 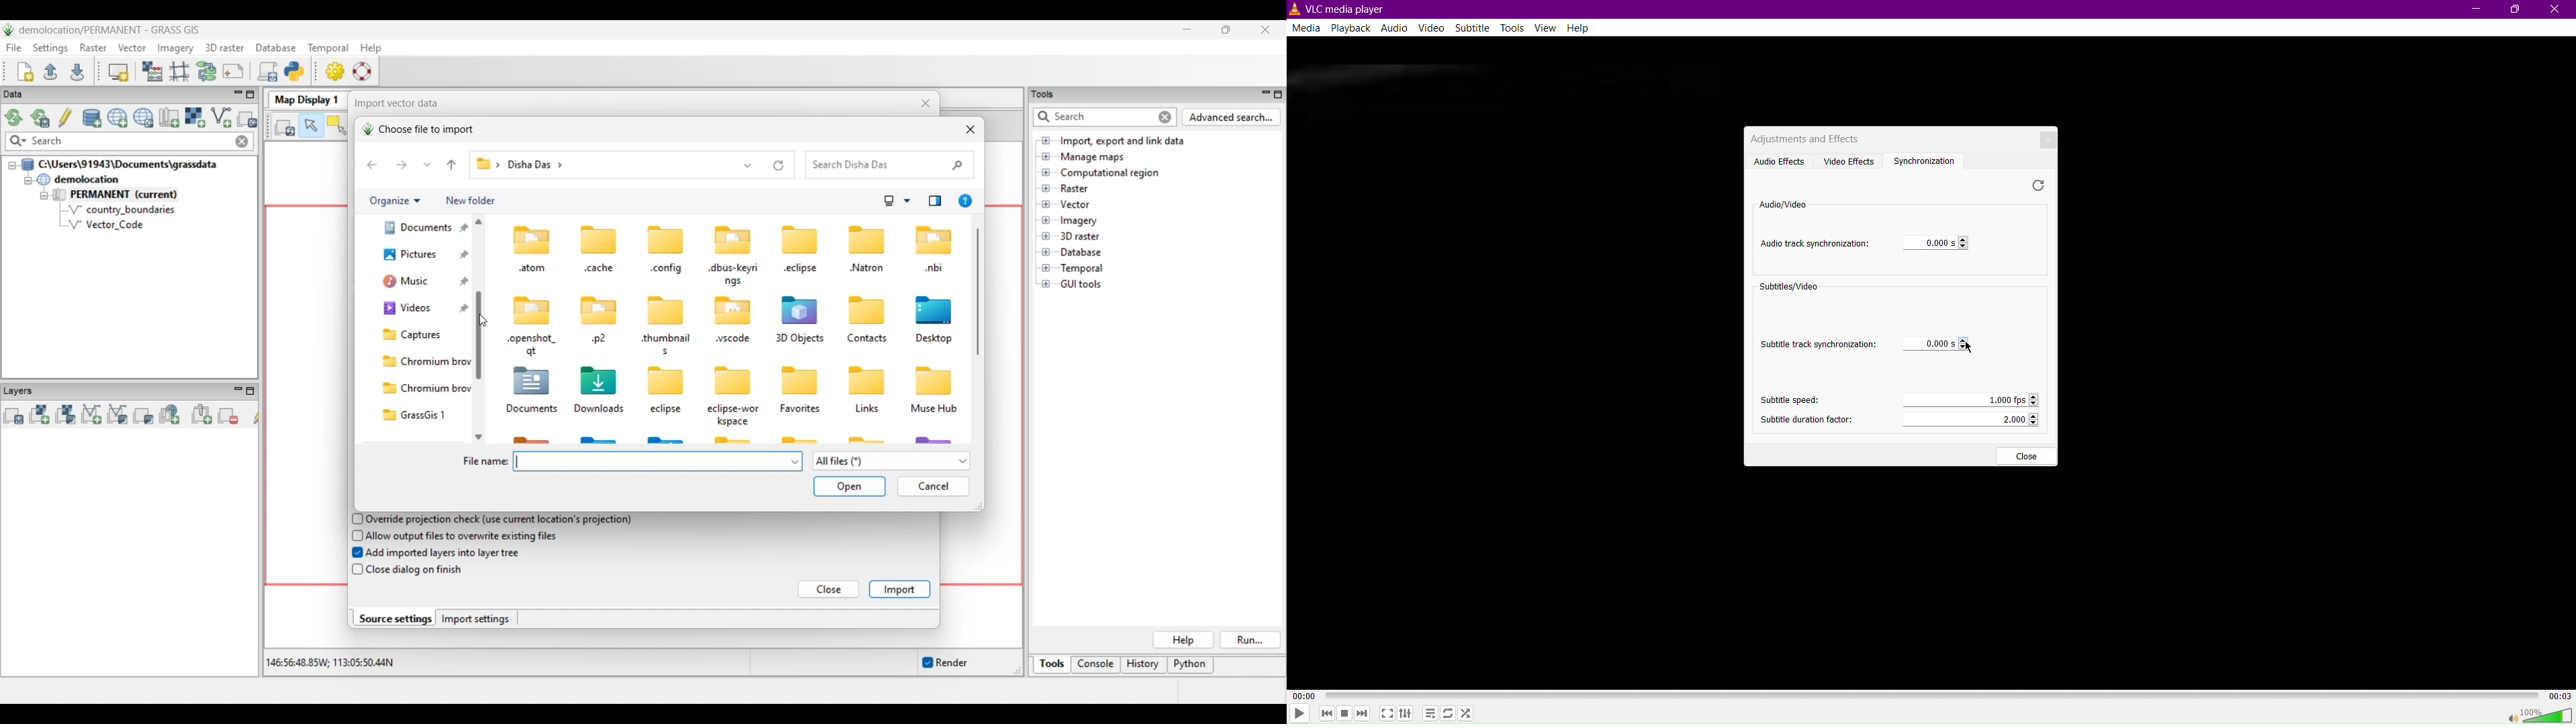 I want to click on Playback, so click(x=1352, y=28).